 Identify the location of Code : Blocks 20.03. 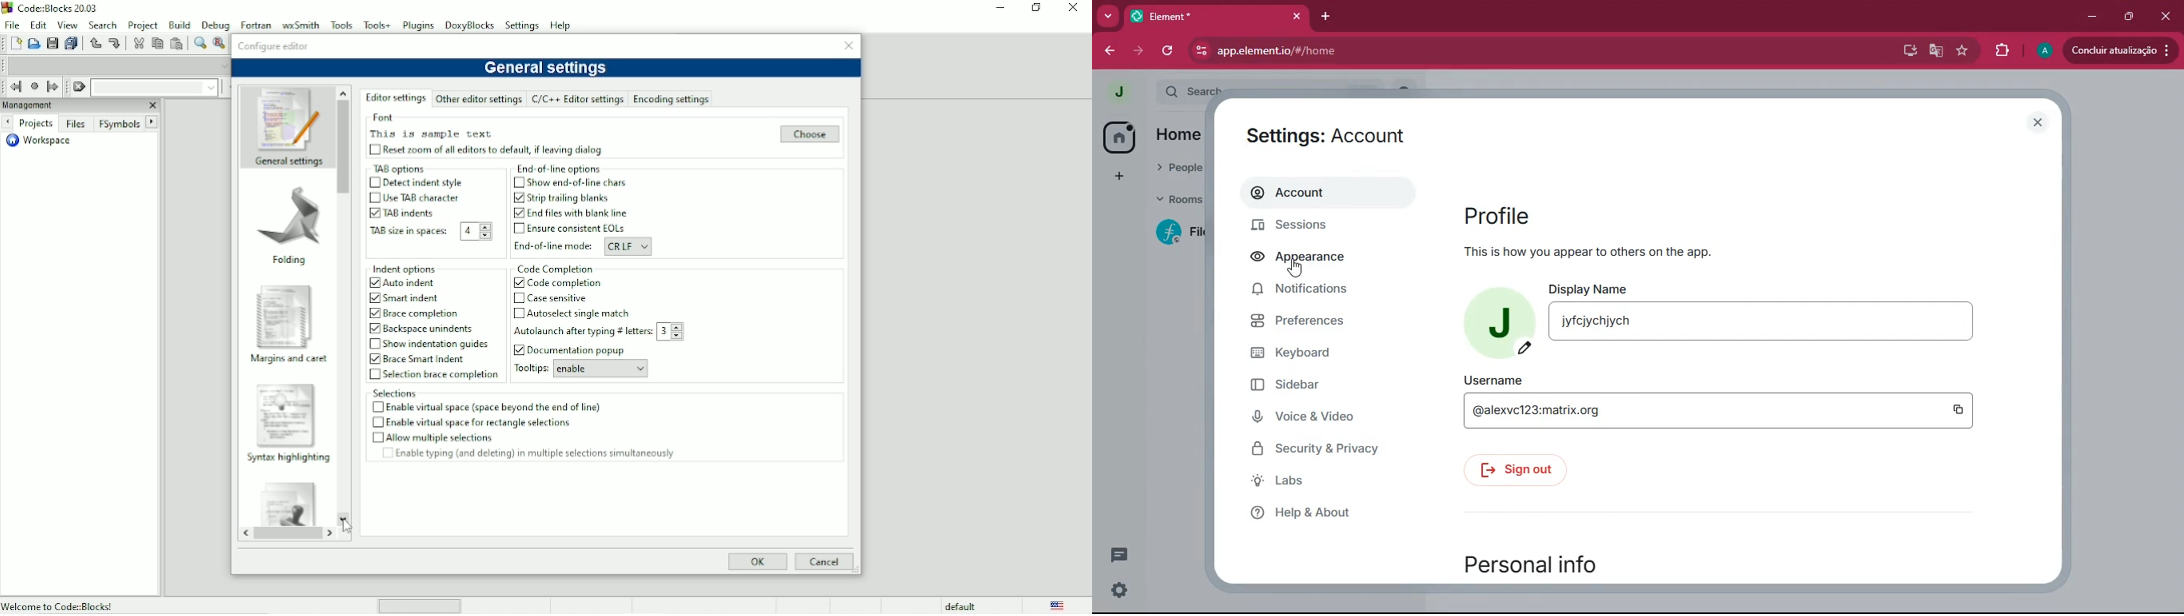
(53, 7).